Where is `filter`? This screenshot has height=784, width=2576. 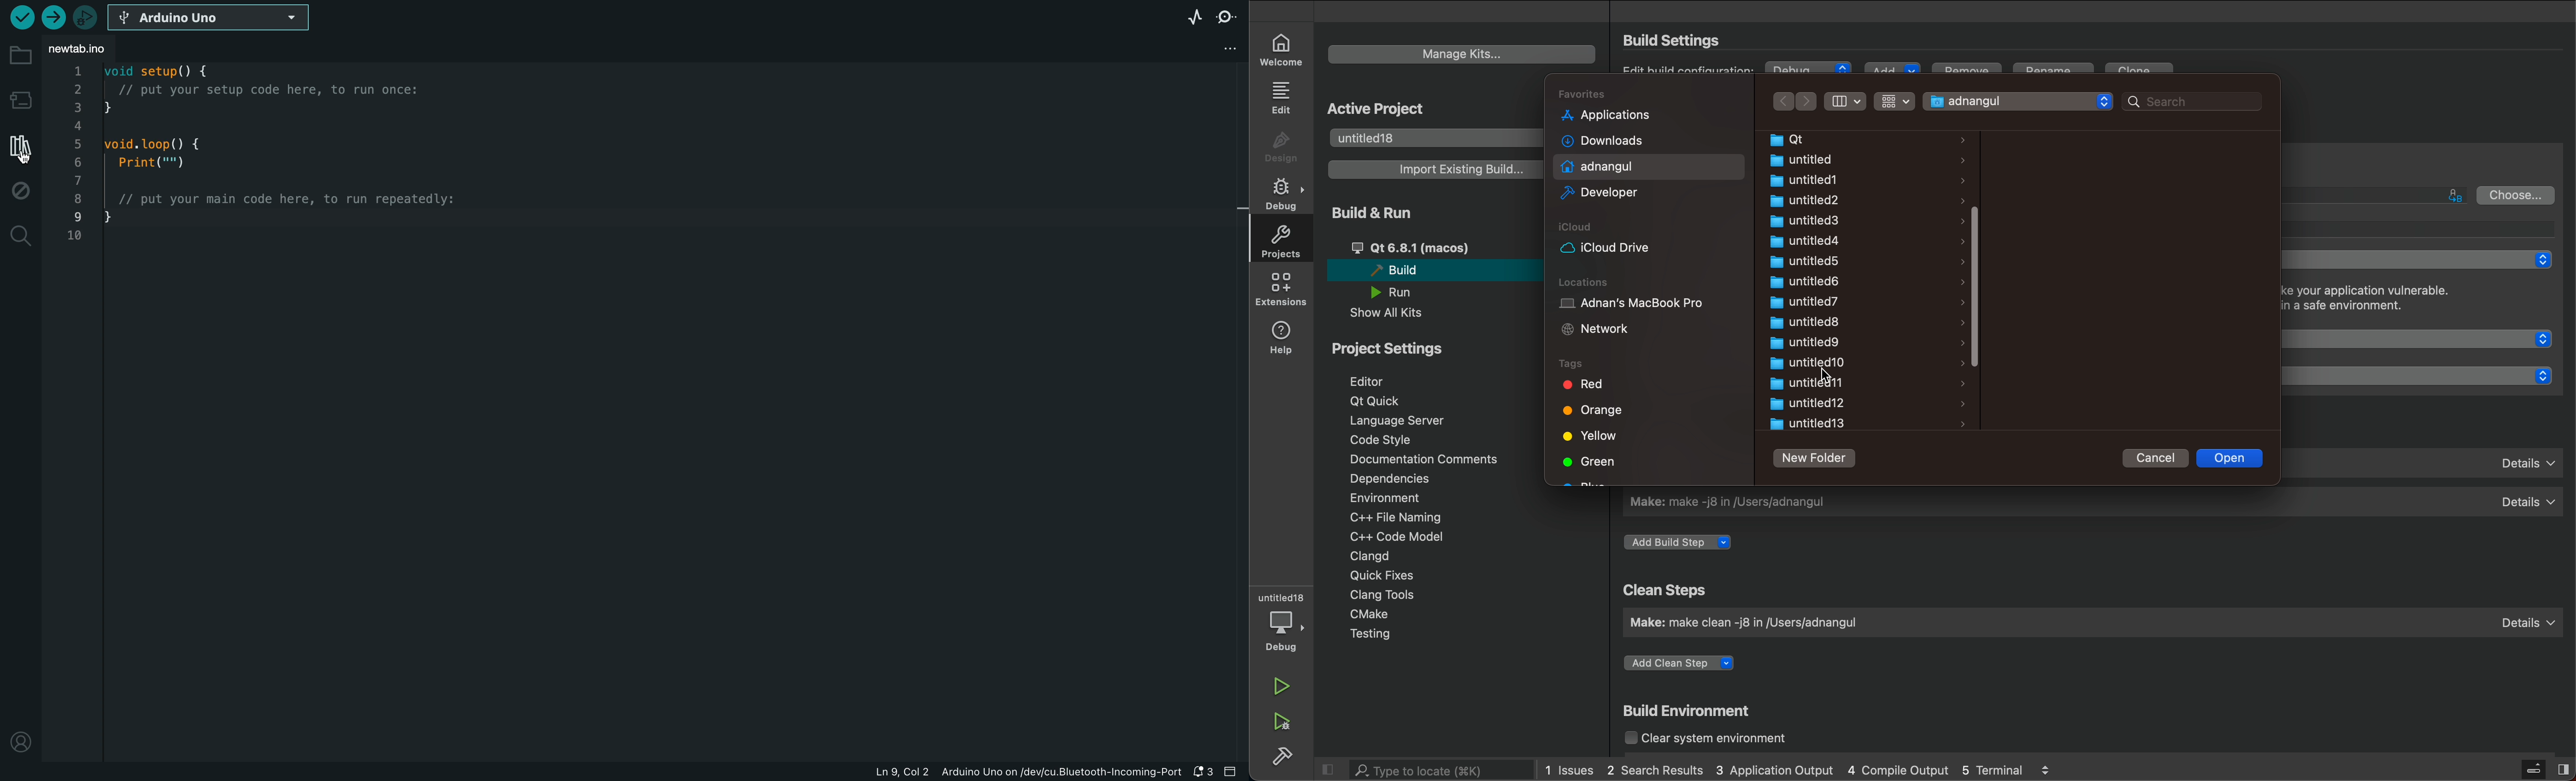 filter is located at coordinates (1897, 101).